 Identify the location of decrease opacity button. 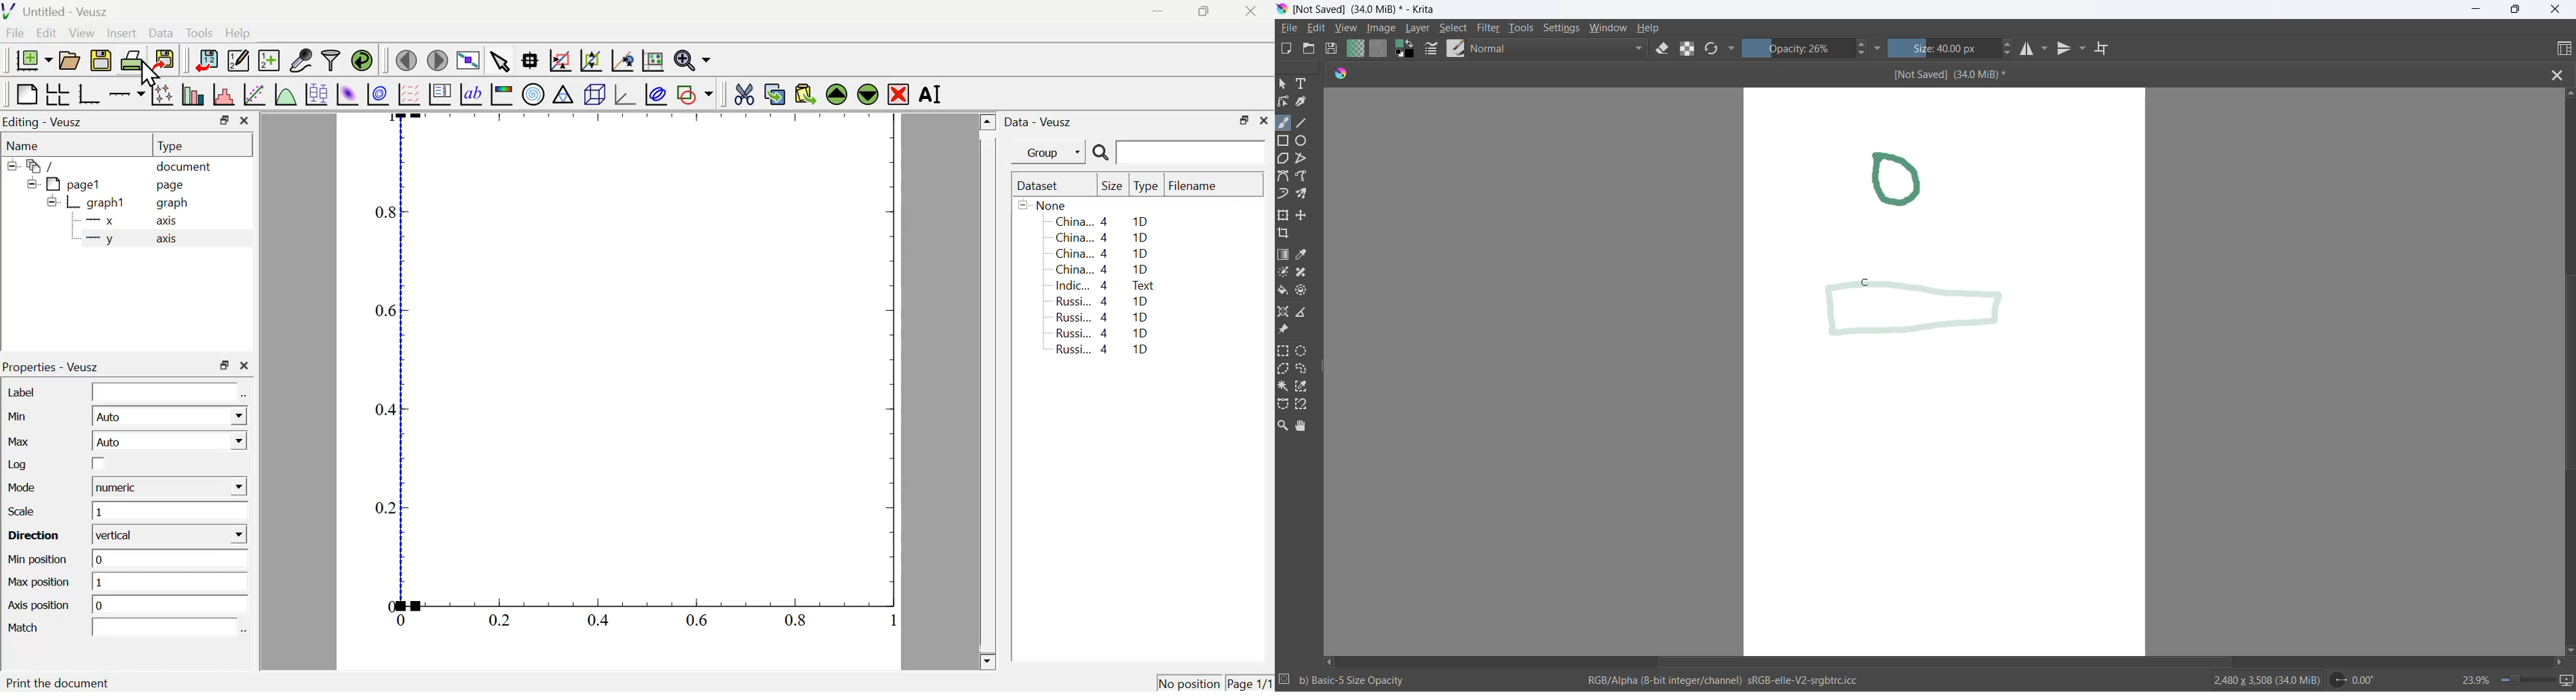
(1864, 54).